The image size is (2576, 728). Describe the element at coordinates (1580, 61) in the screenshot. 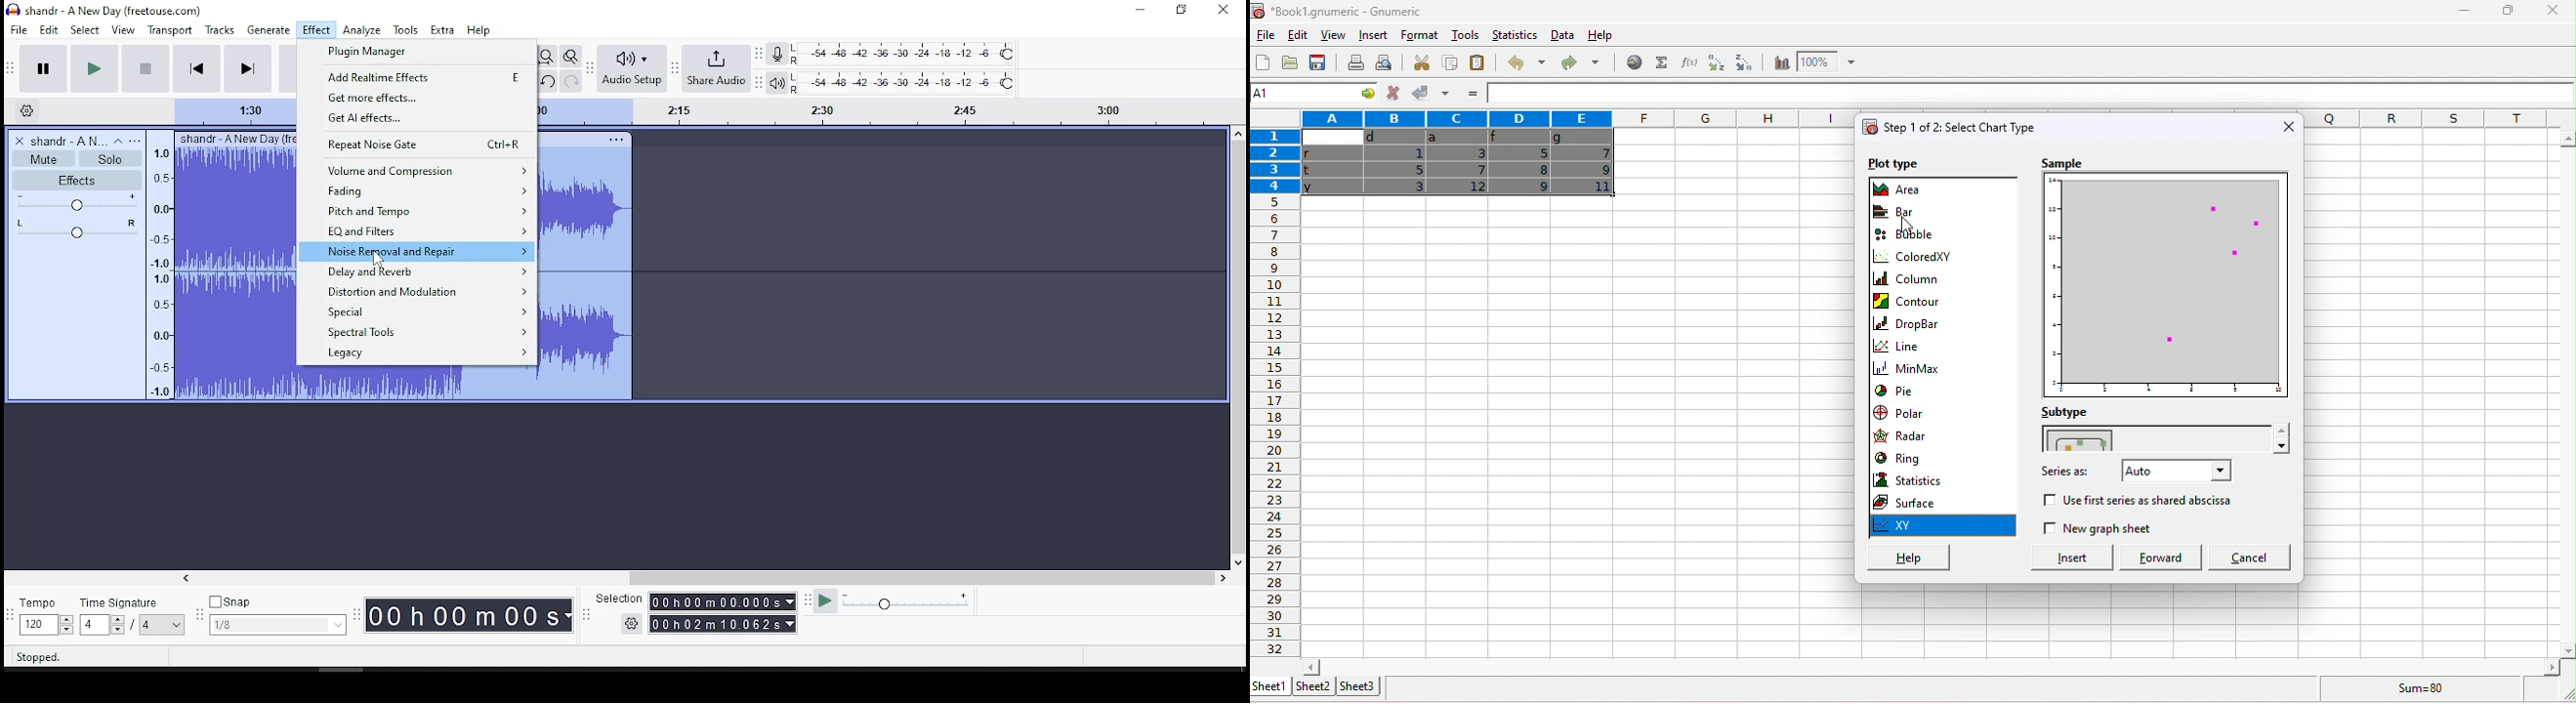

I see `redo` at that location.